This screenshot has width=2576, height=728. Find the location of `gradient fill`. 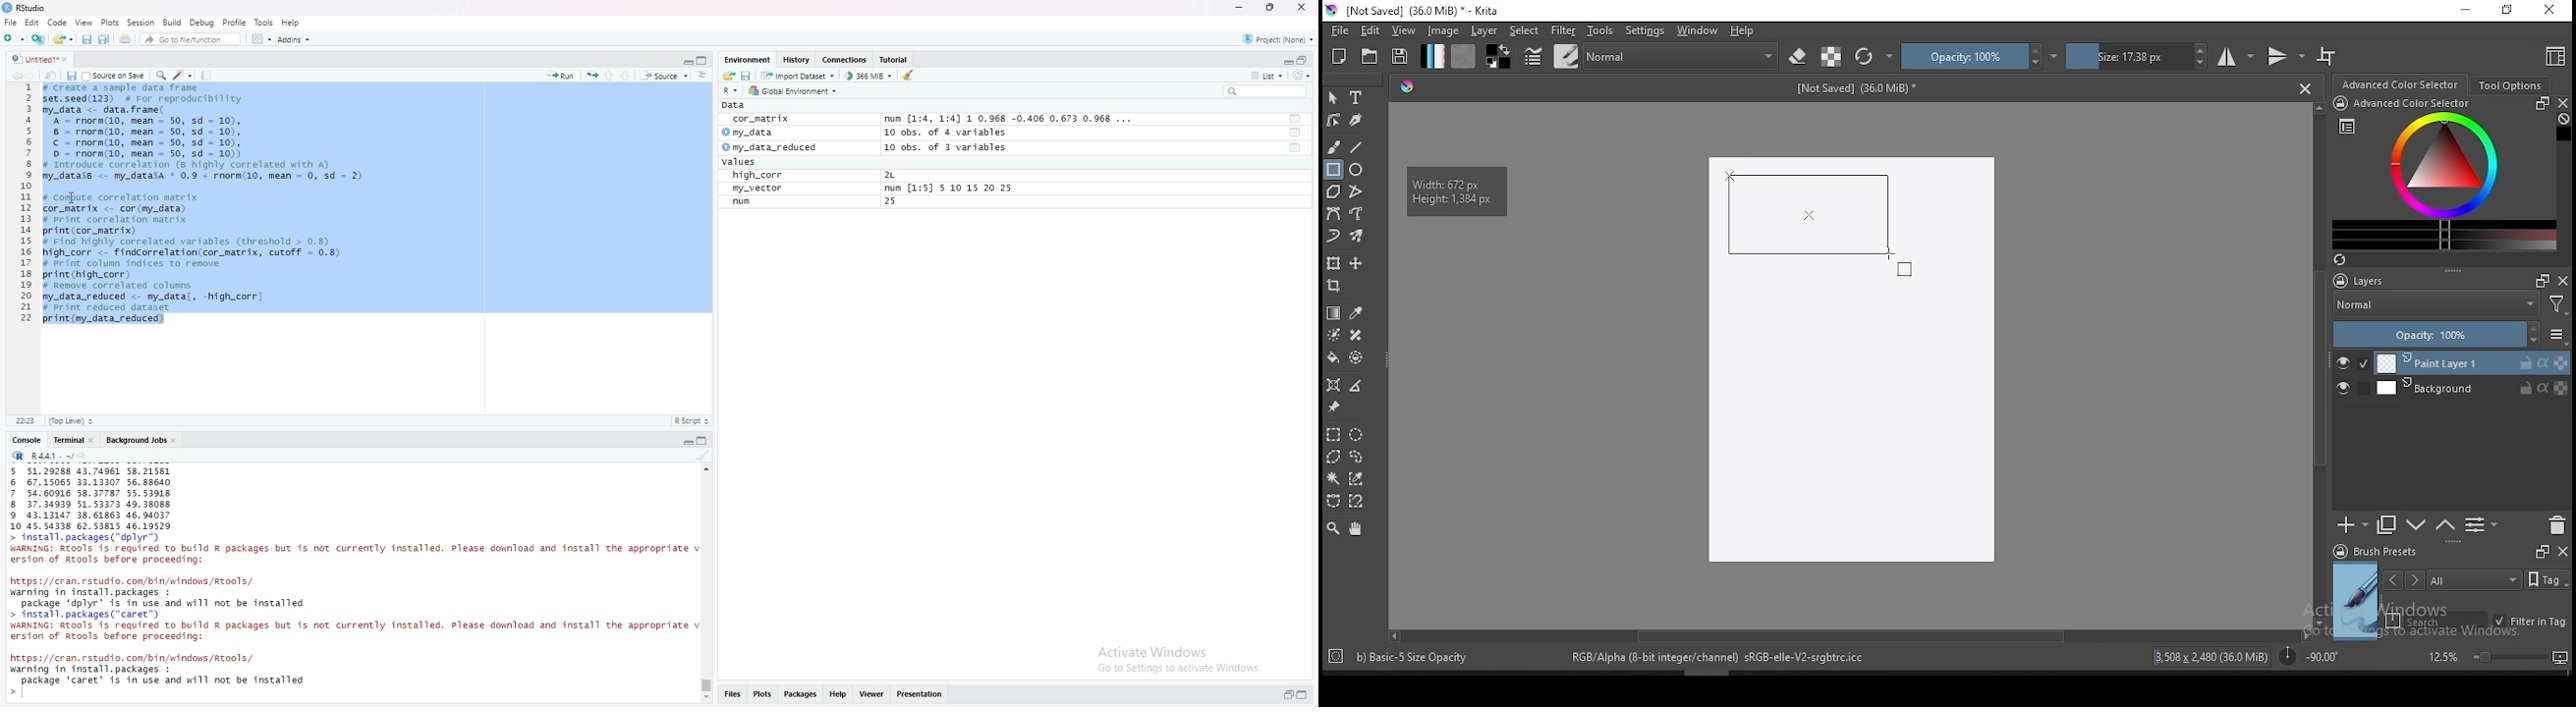

gradient fill is located at coordinates (1432, 56).